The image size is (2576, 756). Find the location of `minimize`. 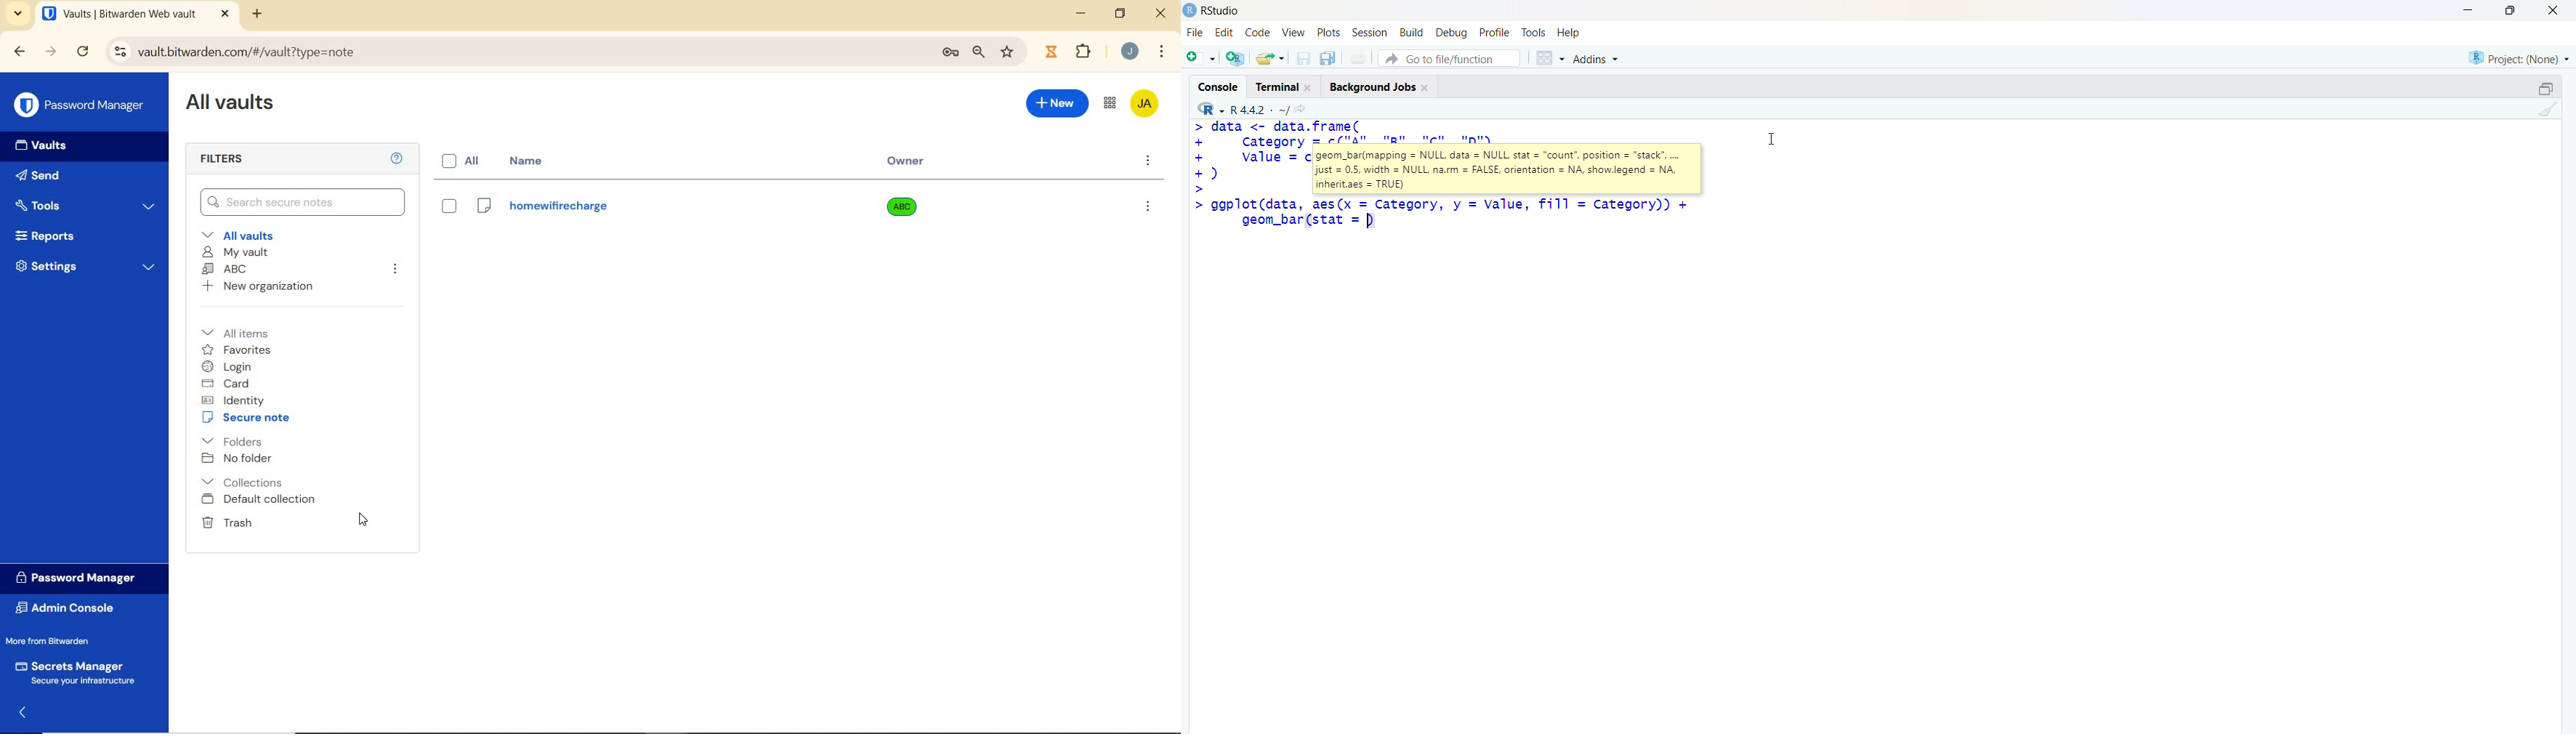

minimize is located at coordinates (2473, 10).